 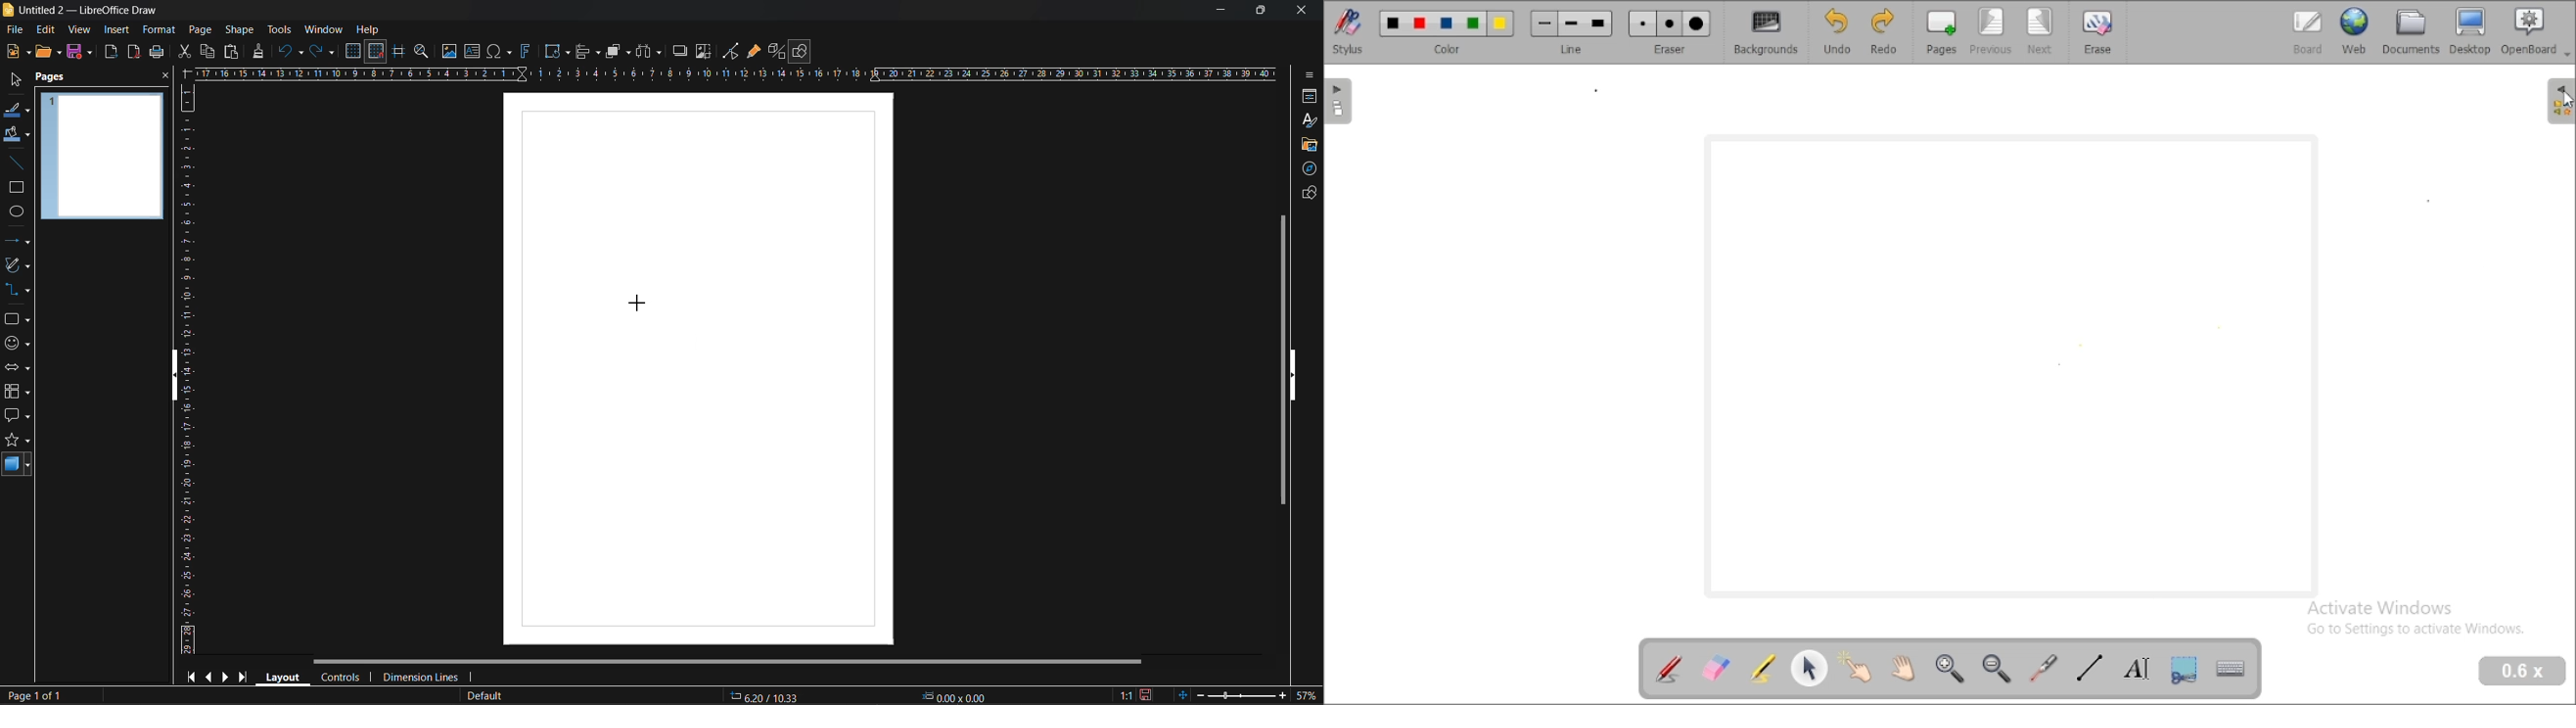 What do you see at coordinates (640, 303) in the screenshot?
I see `cursor` at bounding box center [640, 303].